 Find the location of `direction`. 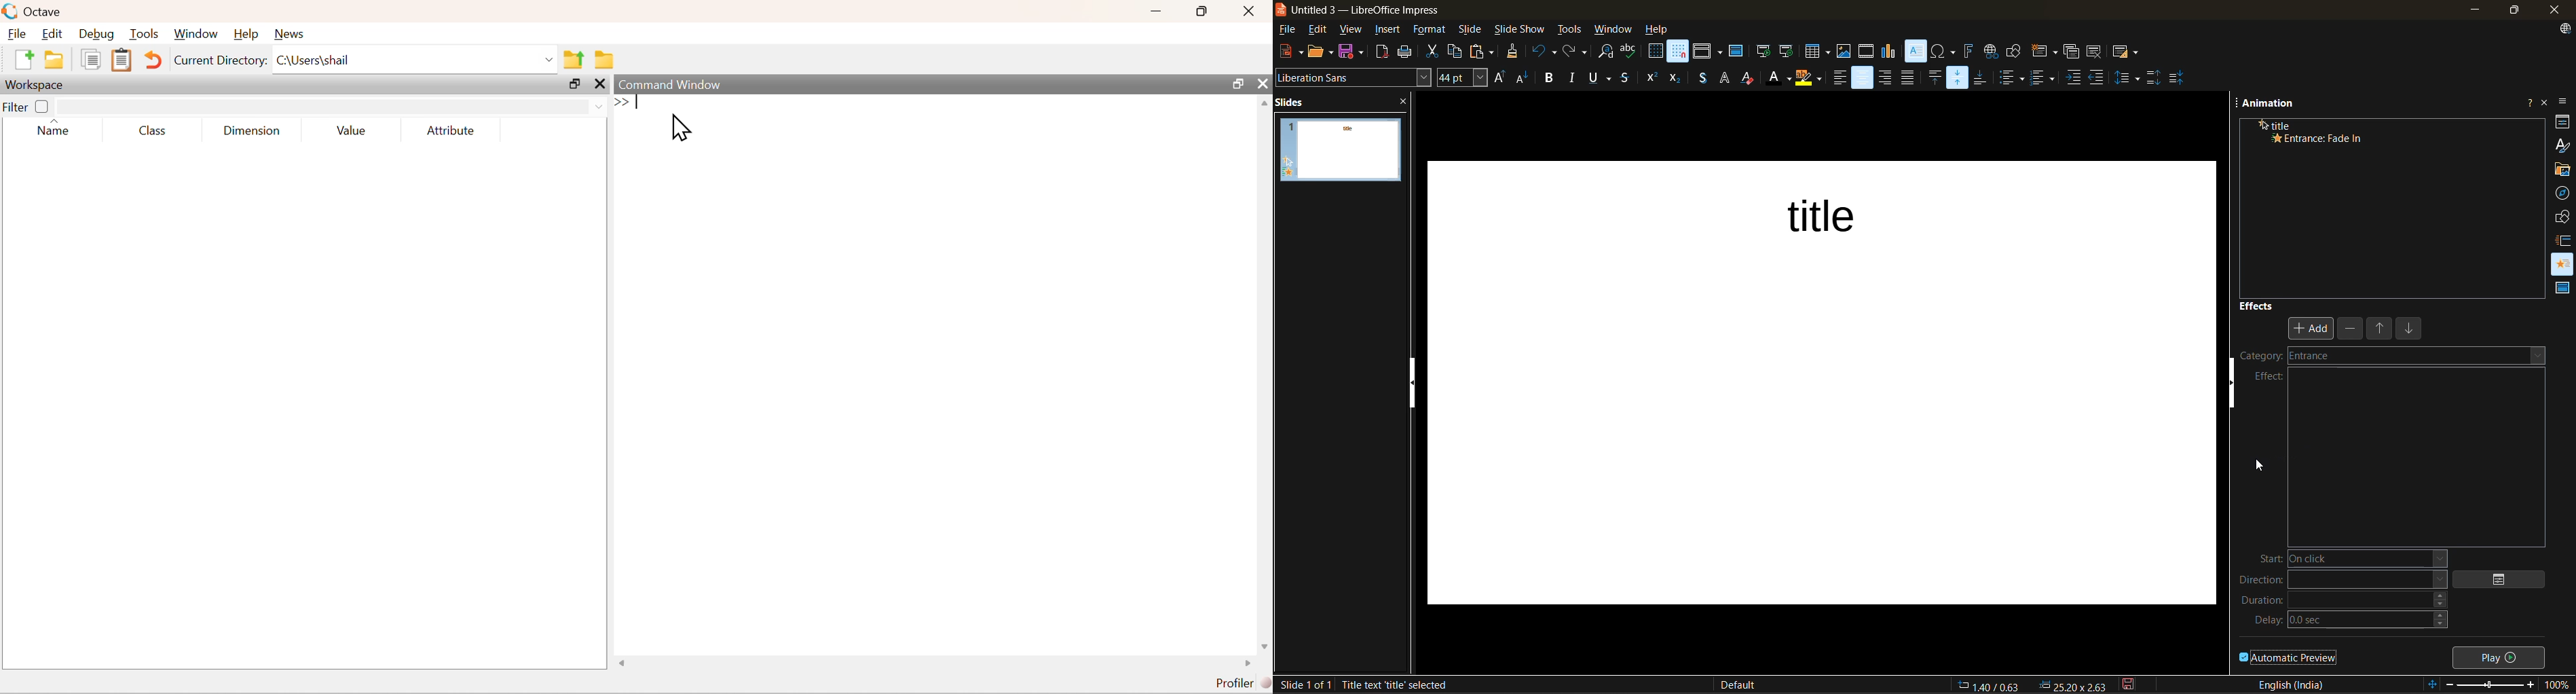

direction is located at coordinates (2342, 582).